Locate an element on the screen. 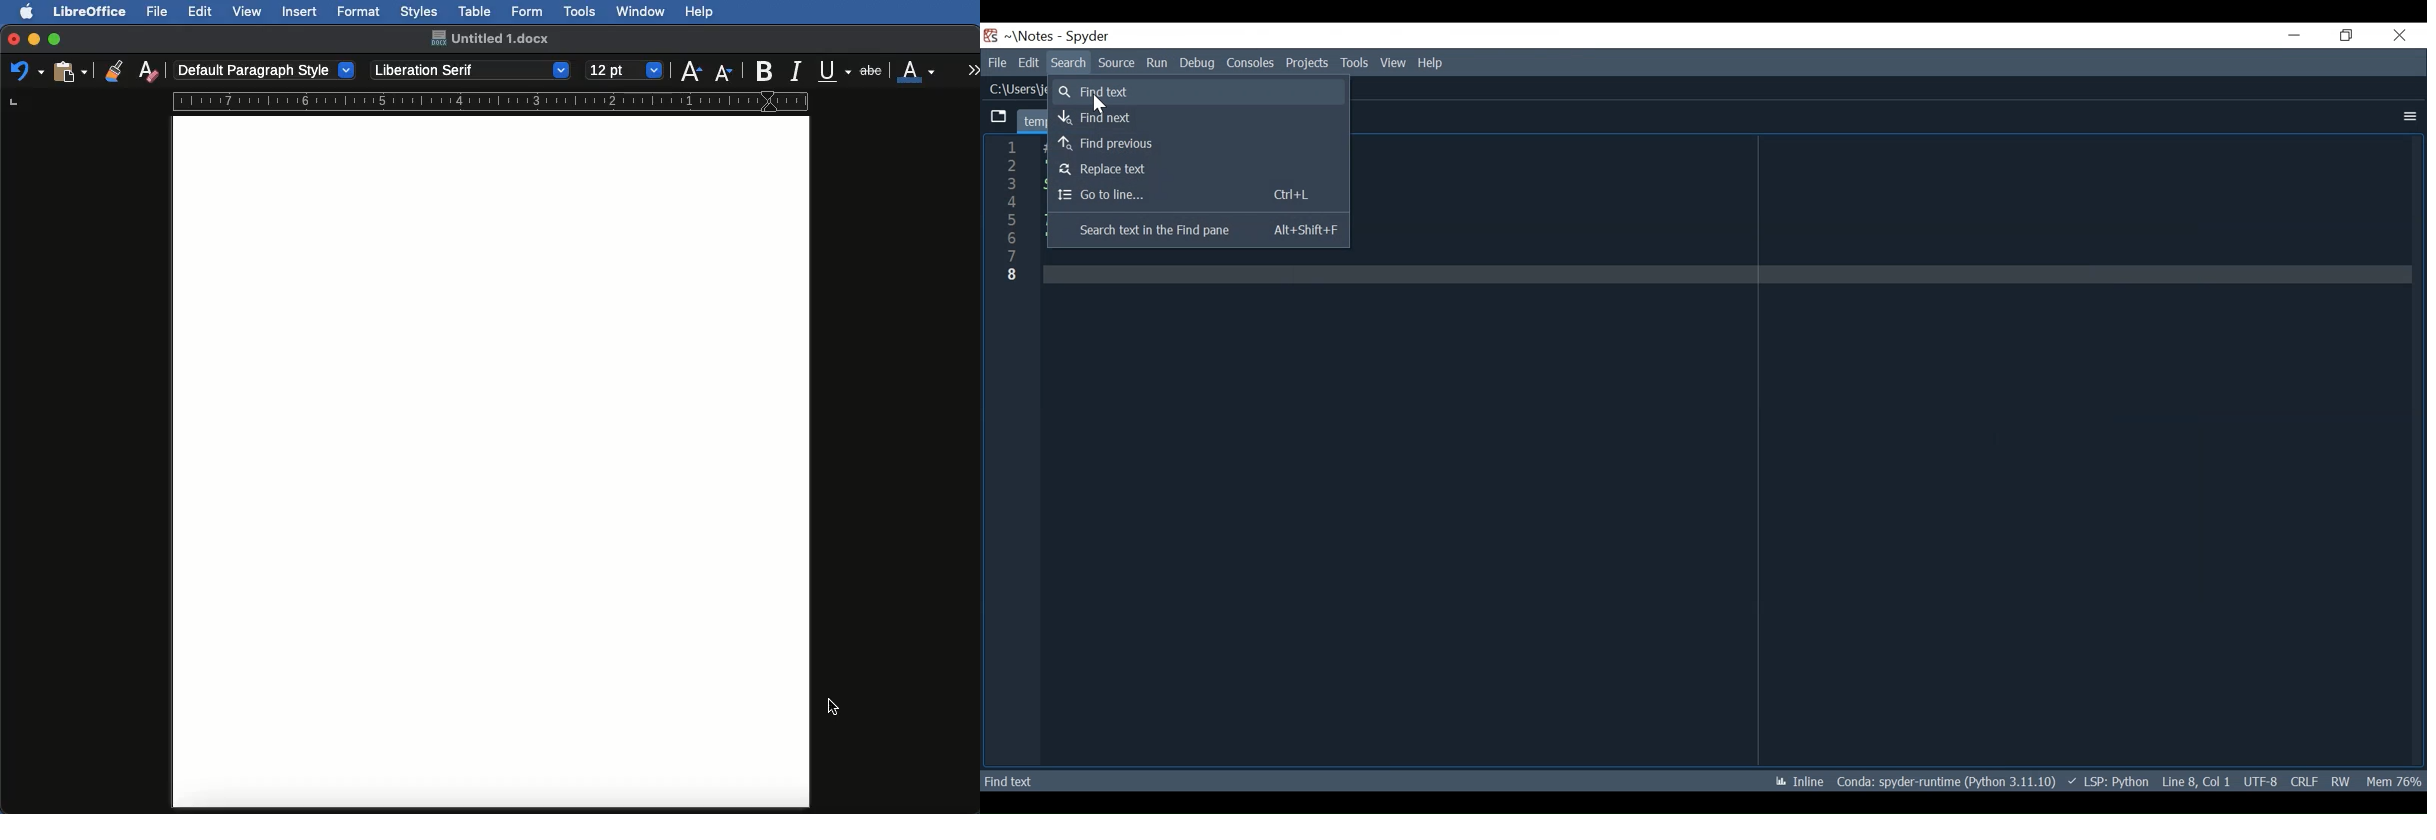 The width and height of the screenshot is (2436, 840). Edit is located at coordinates (1024, 63).